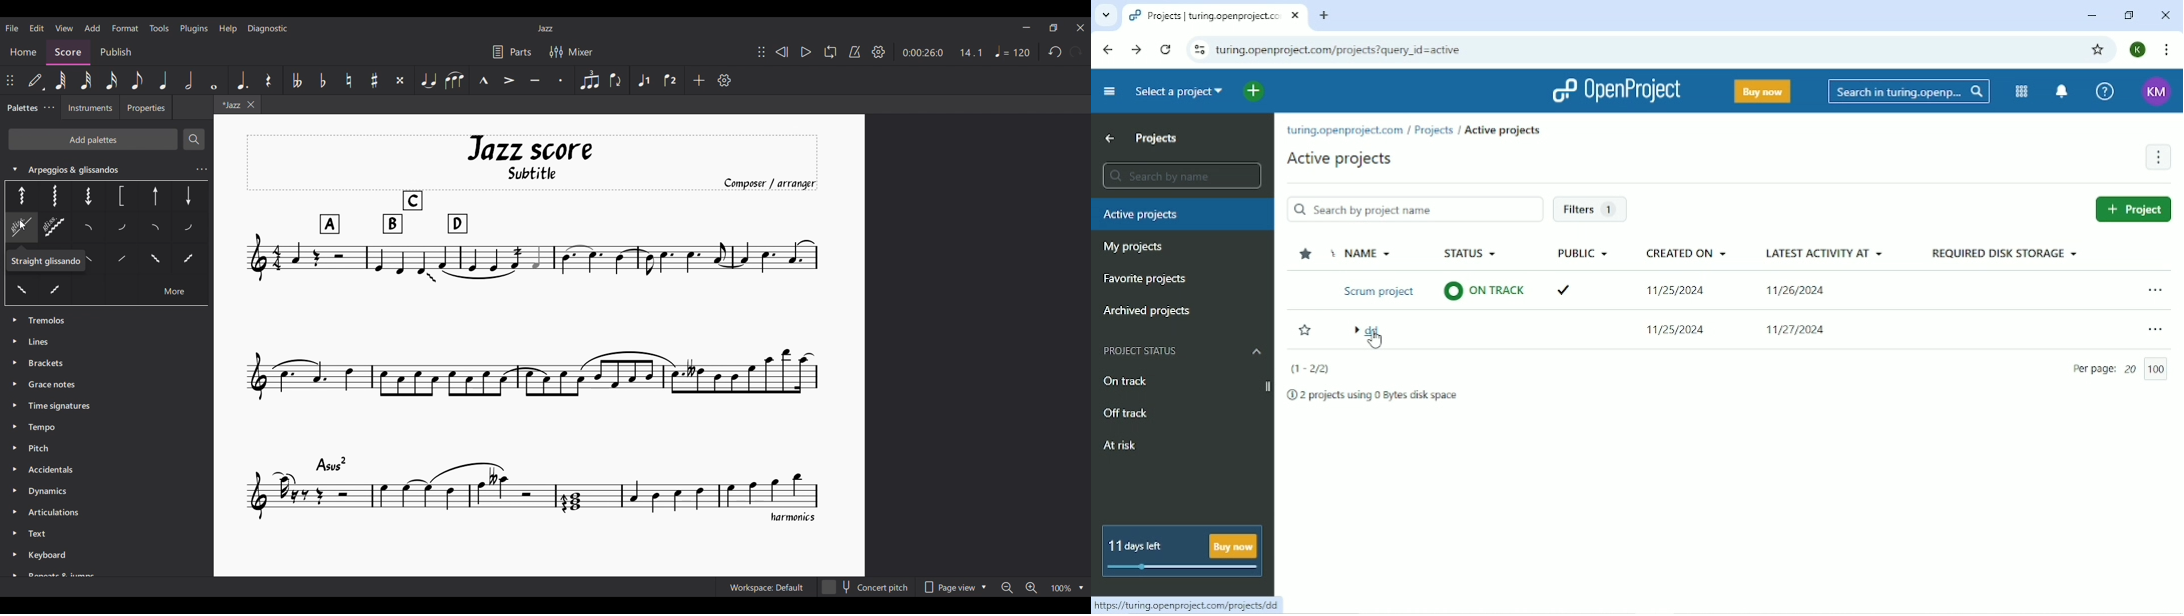 Image resolution: width=2184 pixels, height=616 pixels. What do you see at coordinates (251, 105) in the screenshot?
I see `Close tab` at bounding box center [251, 105].